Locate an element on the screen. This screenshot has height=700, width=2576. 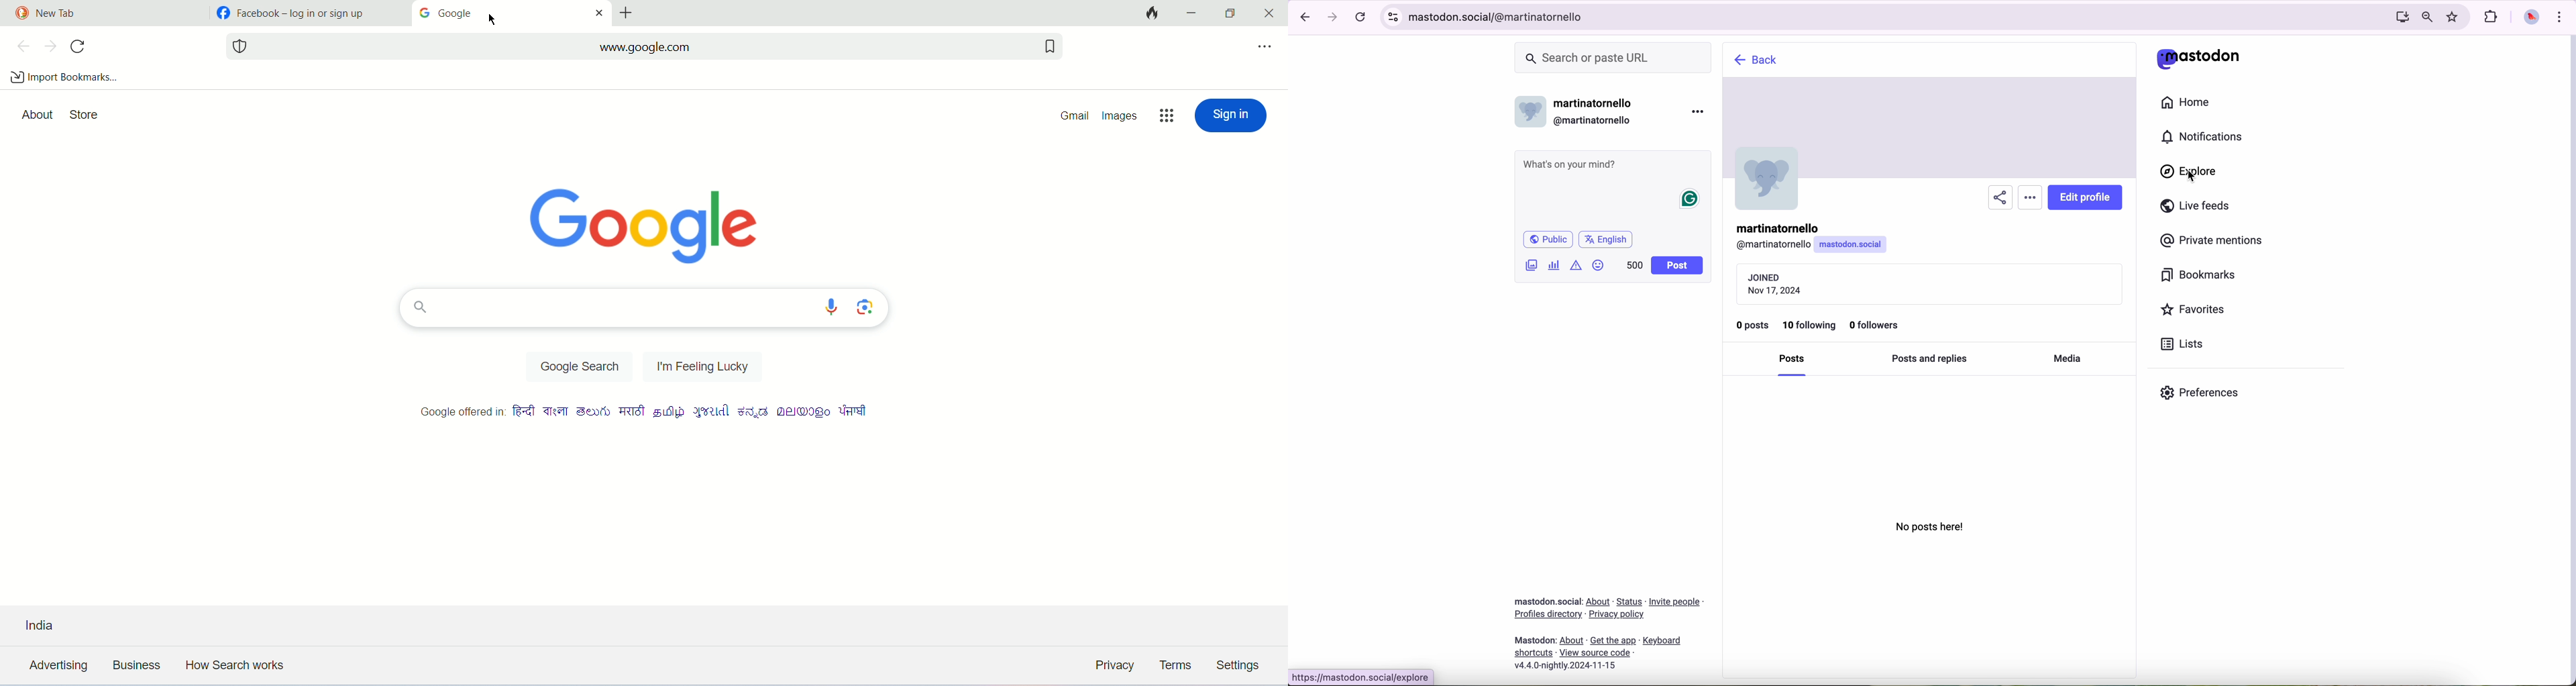
bookmarks is located at coordinates (2199, 275).